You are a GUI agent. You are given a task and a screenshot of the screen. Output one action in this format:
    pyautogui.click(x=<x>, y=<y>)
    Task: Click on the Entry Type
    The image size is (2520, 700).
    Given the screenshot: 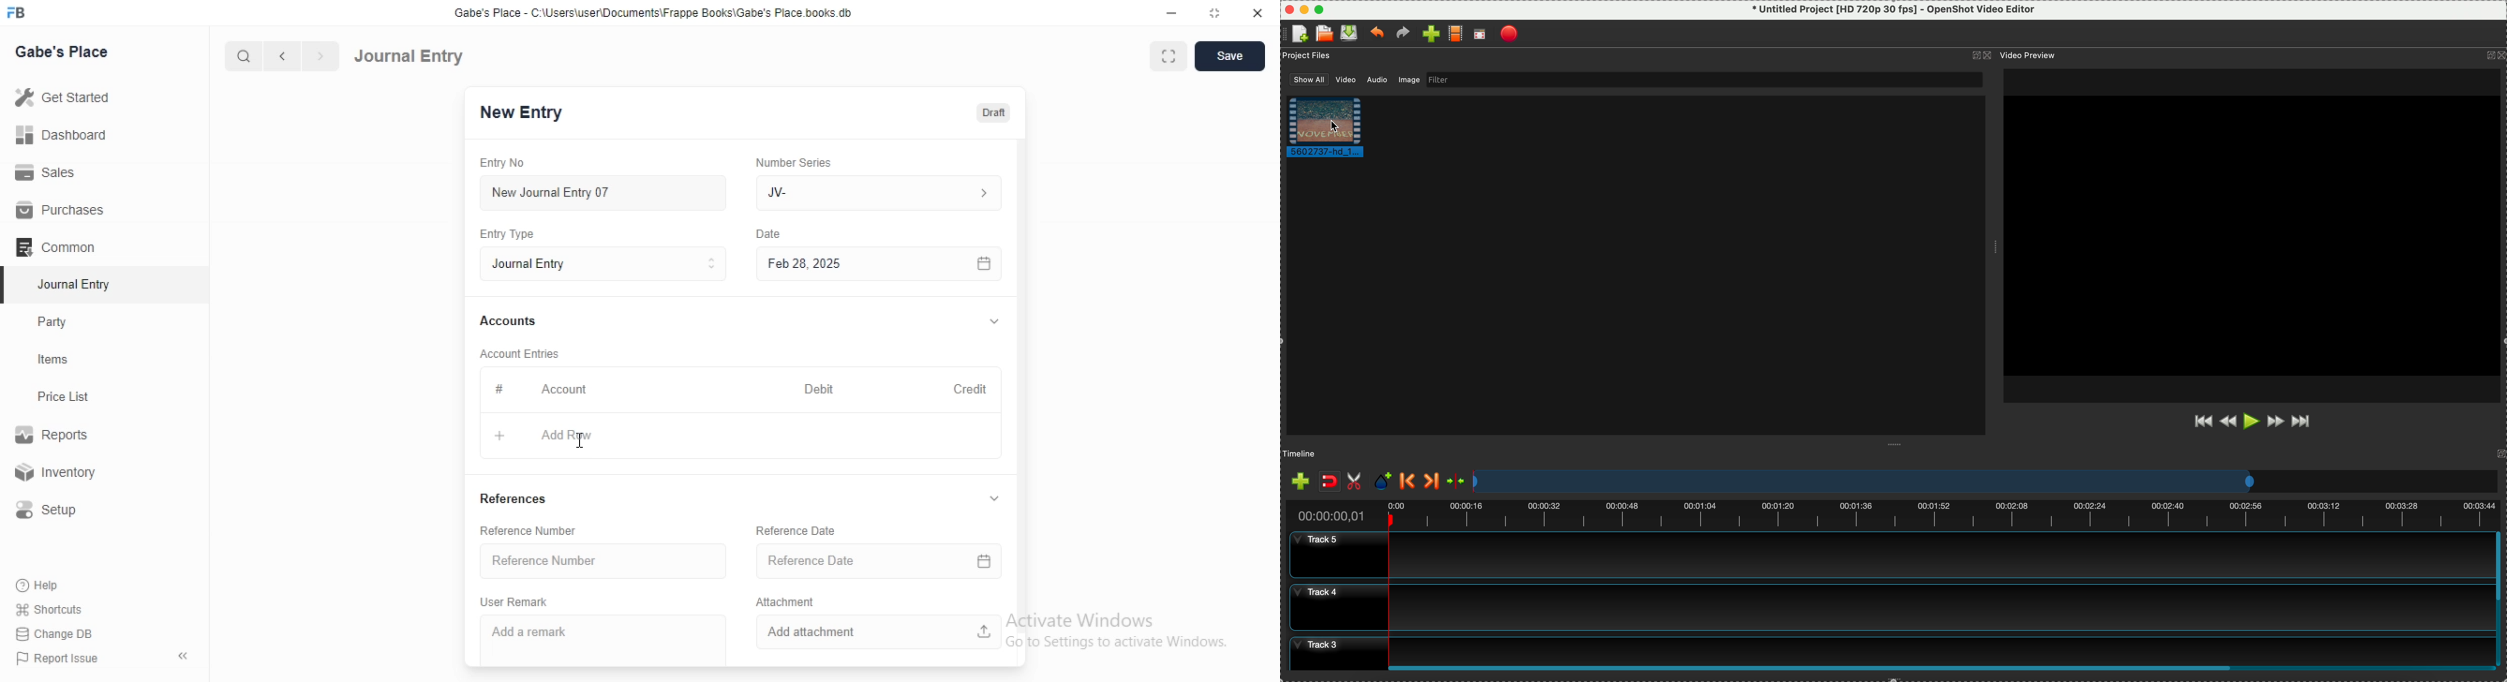 What is the action you would take?
    pyautogui.click(x=602, y=264)
    